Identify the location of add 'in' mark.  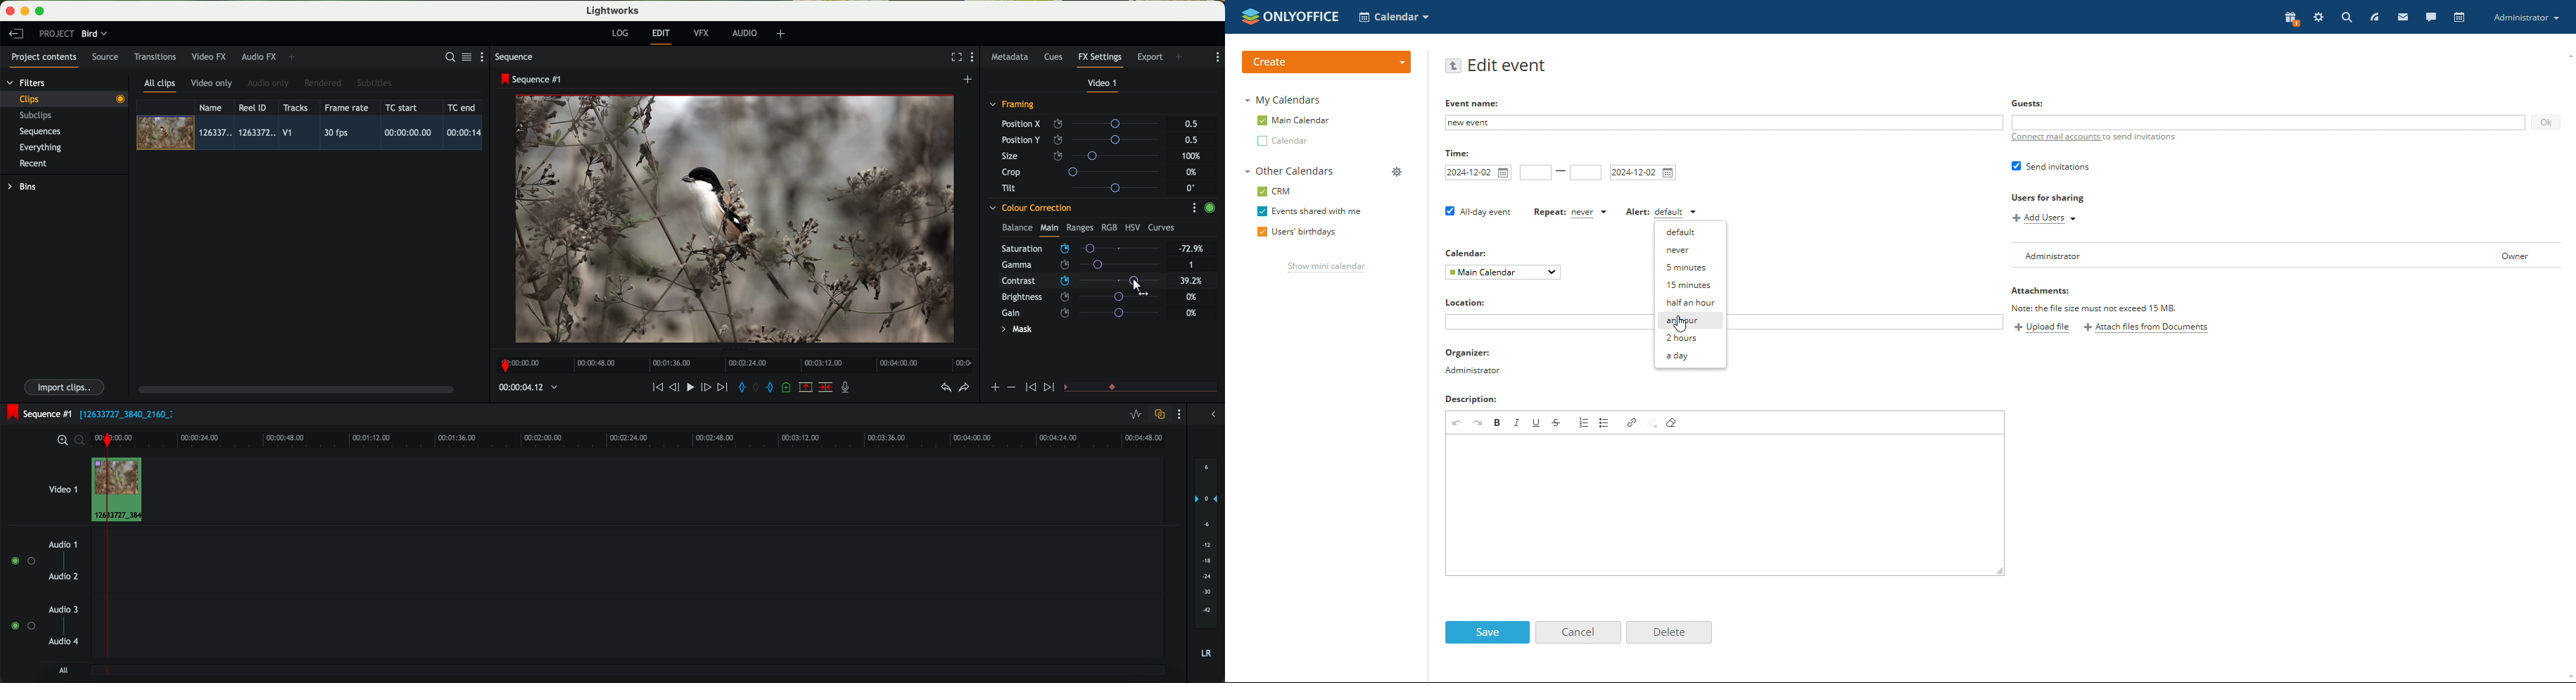
(739, 389).